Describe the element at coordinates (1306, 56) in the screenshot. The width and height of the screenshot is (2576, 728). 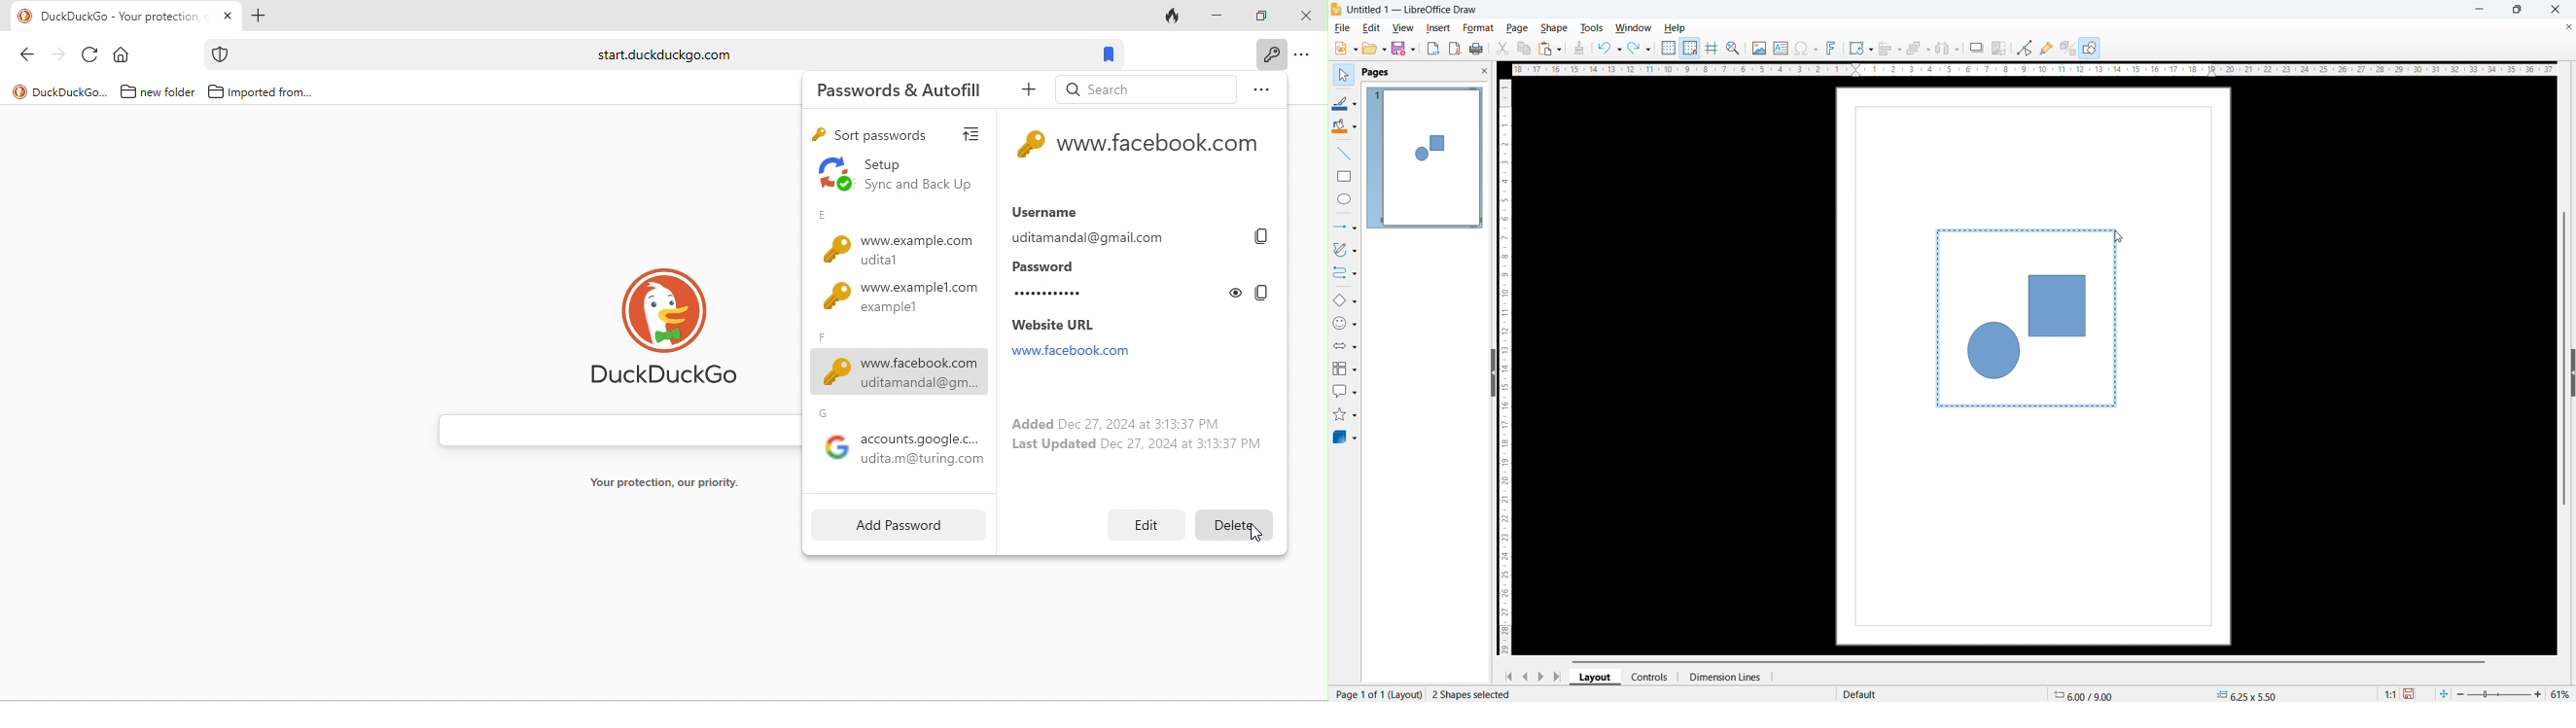
I see `option` at that location.